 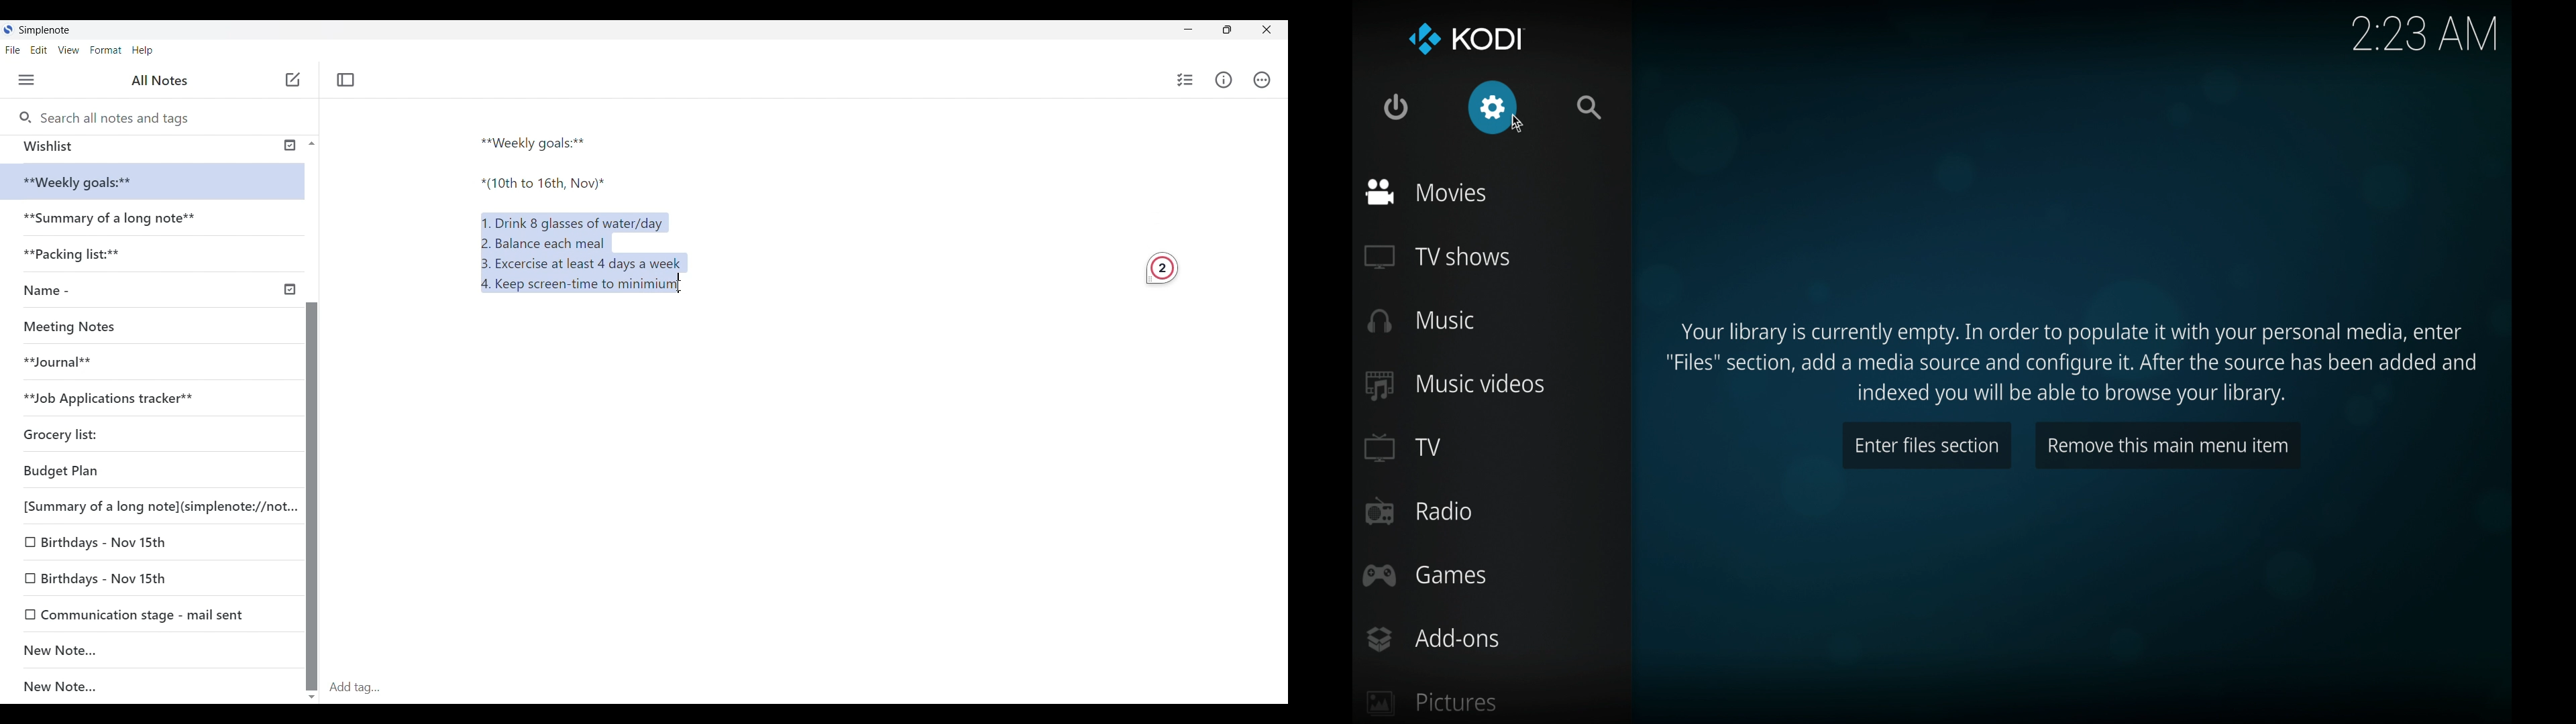 What do you see at coordinates (313, 692) in the screenshot?
I see `scroll down button` at bounding box center [313, 692].